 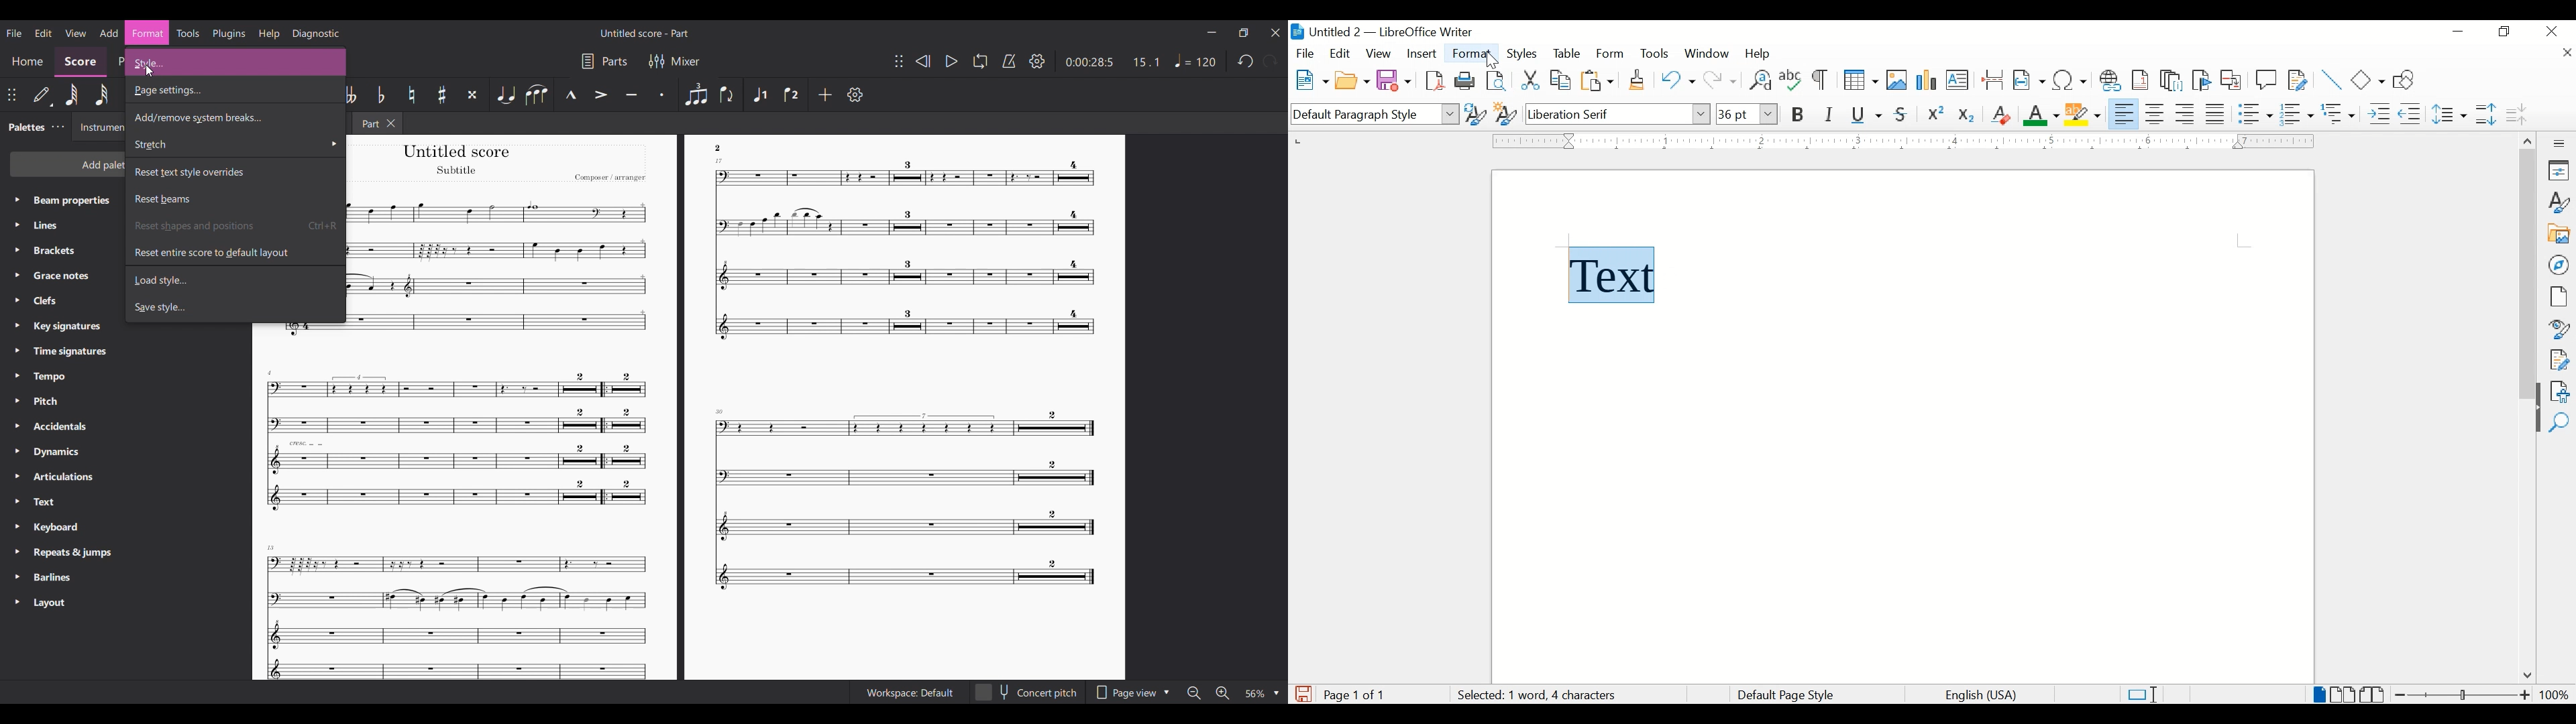 What do you see at coordinates (2339, 114) in the screenshot?
I see `select outline format` at bounding box center [2339, 114].